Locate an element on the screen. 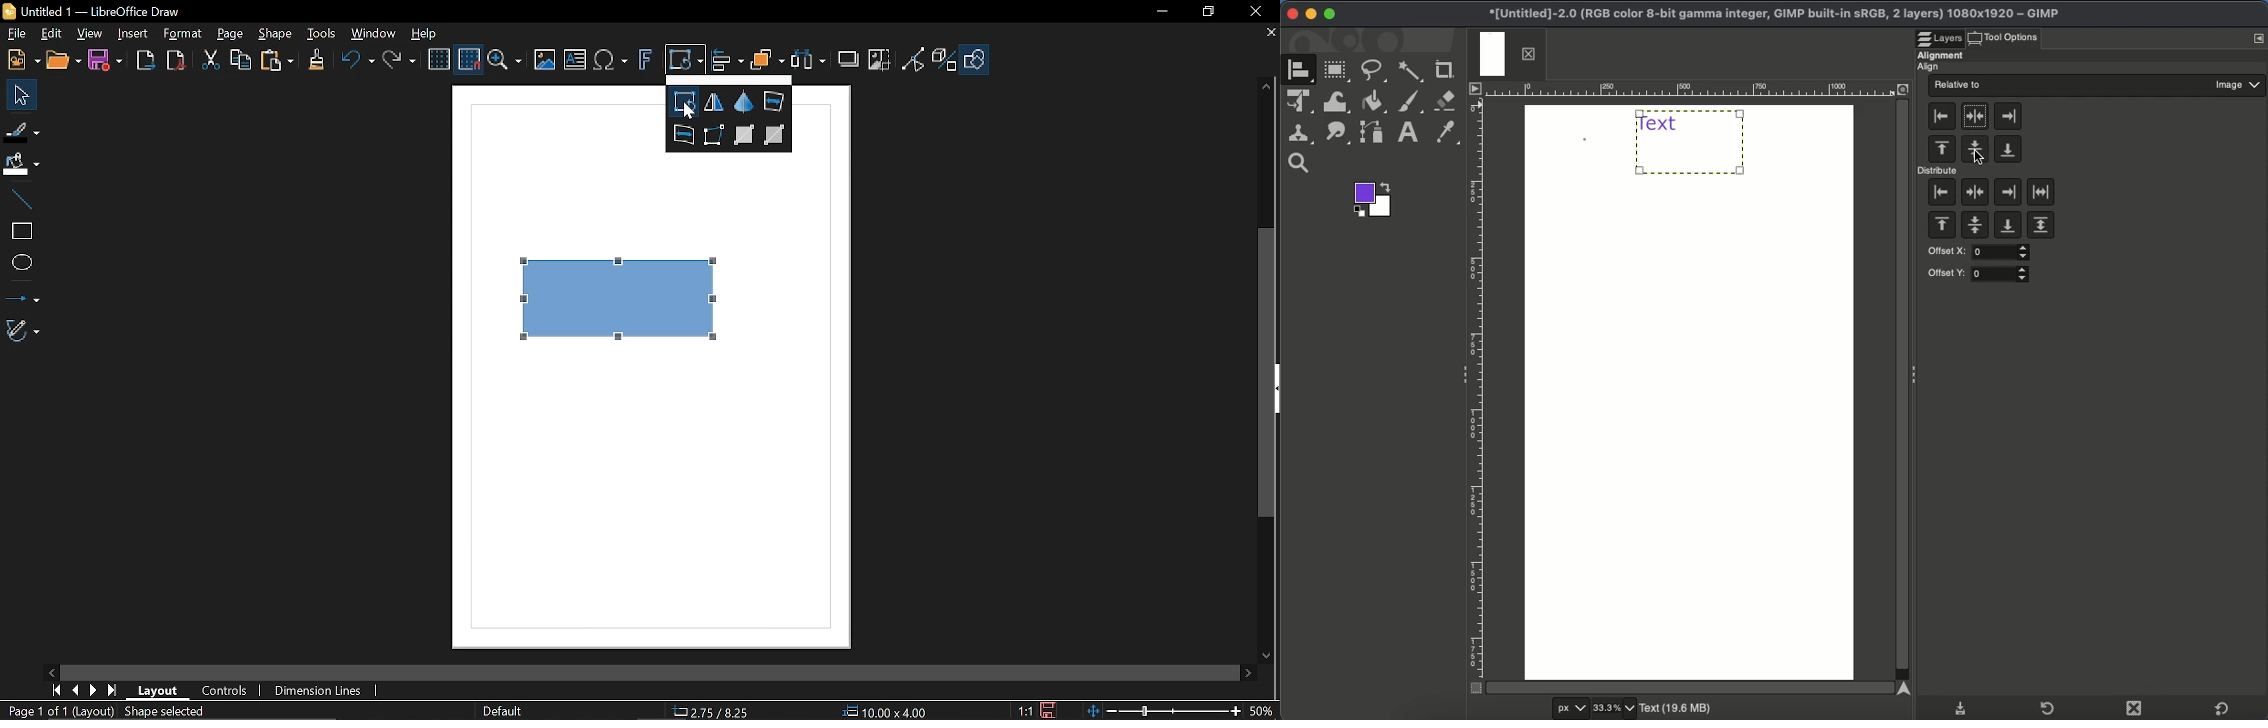  Copy is located at coordinates (239, 63).